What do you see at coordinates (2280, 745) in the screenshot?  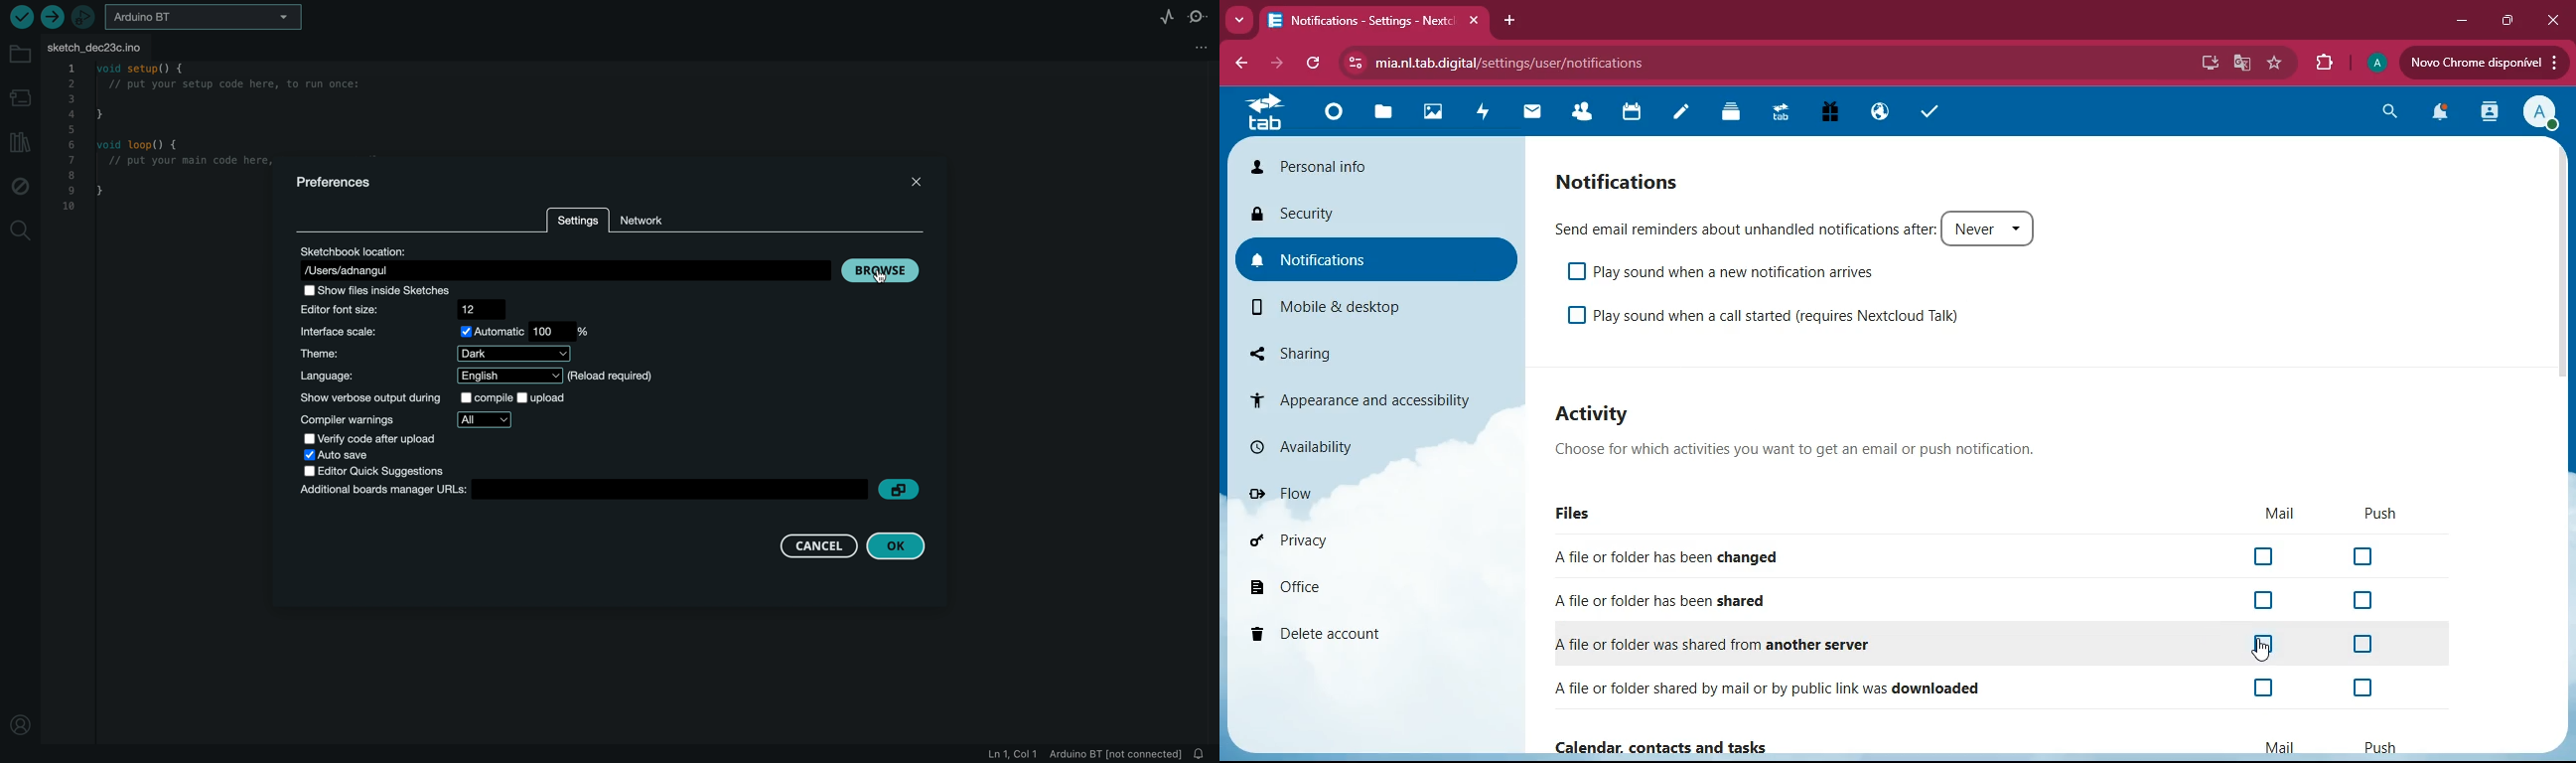 I see `mail` at bounding box center [2280, 745].